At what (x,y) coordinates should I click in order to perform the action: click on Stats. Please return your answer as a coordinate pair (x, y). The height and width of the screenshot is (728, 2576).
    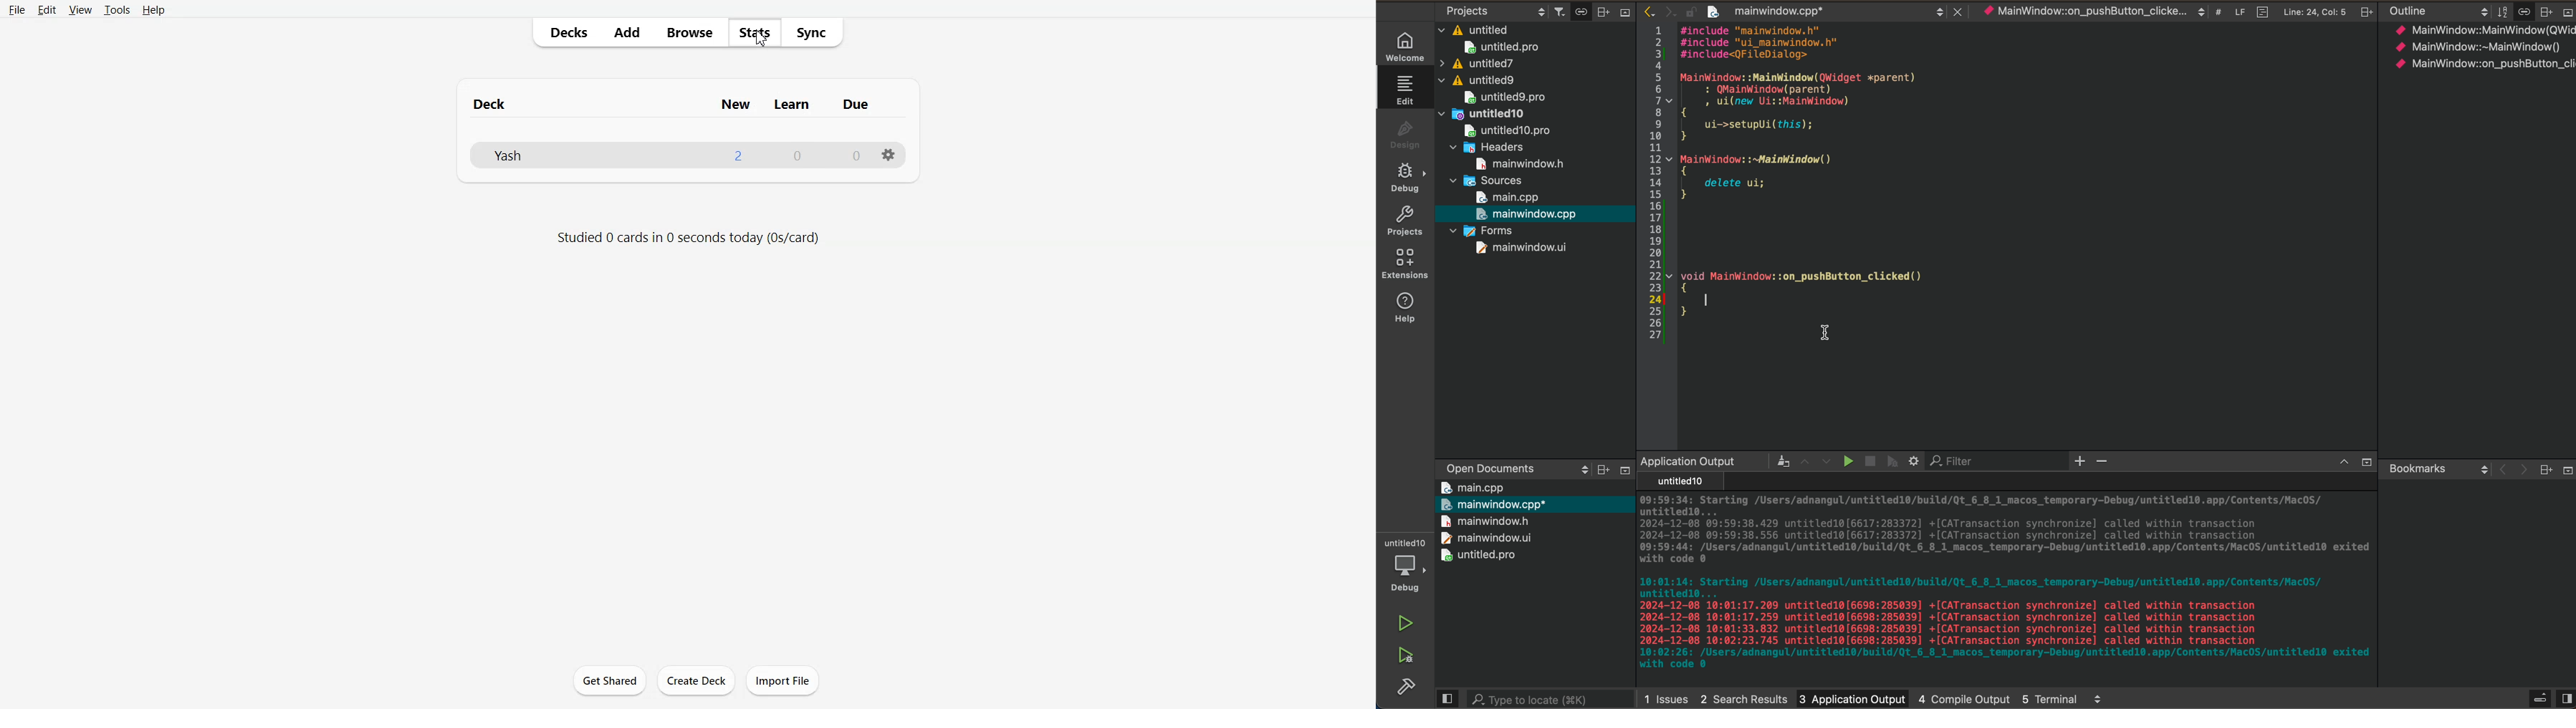
    Looking at the image, I should click on (758, 33).